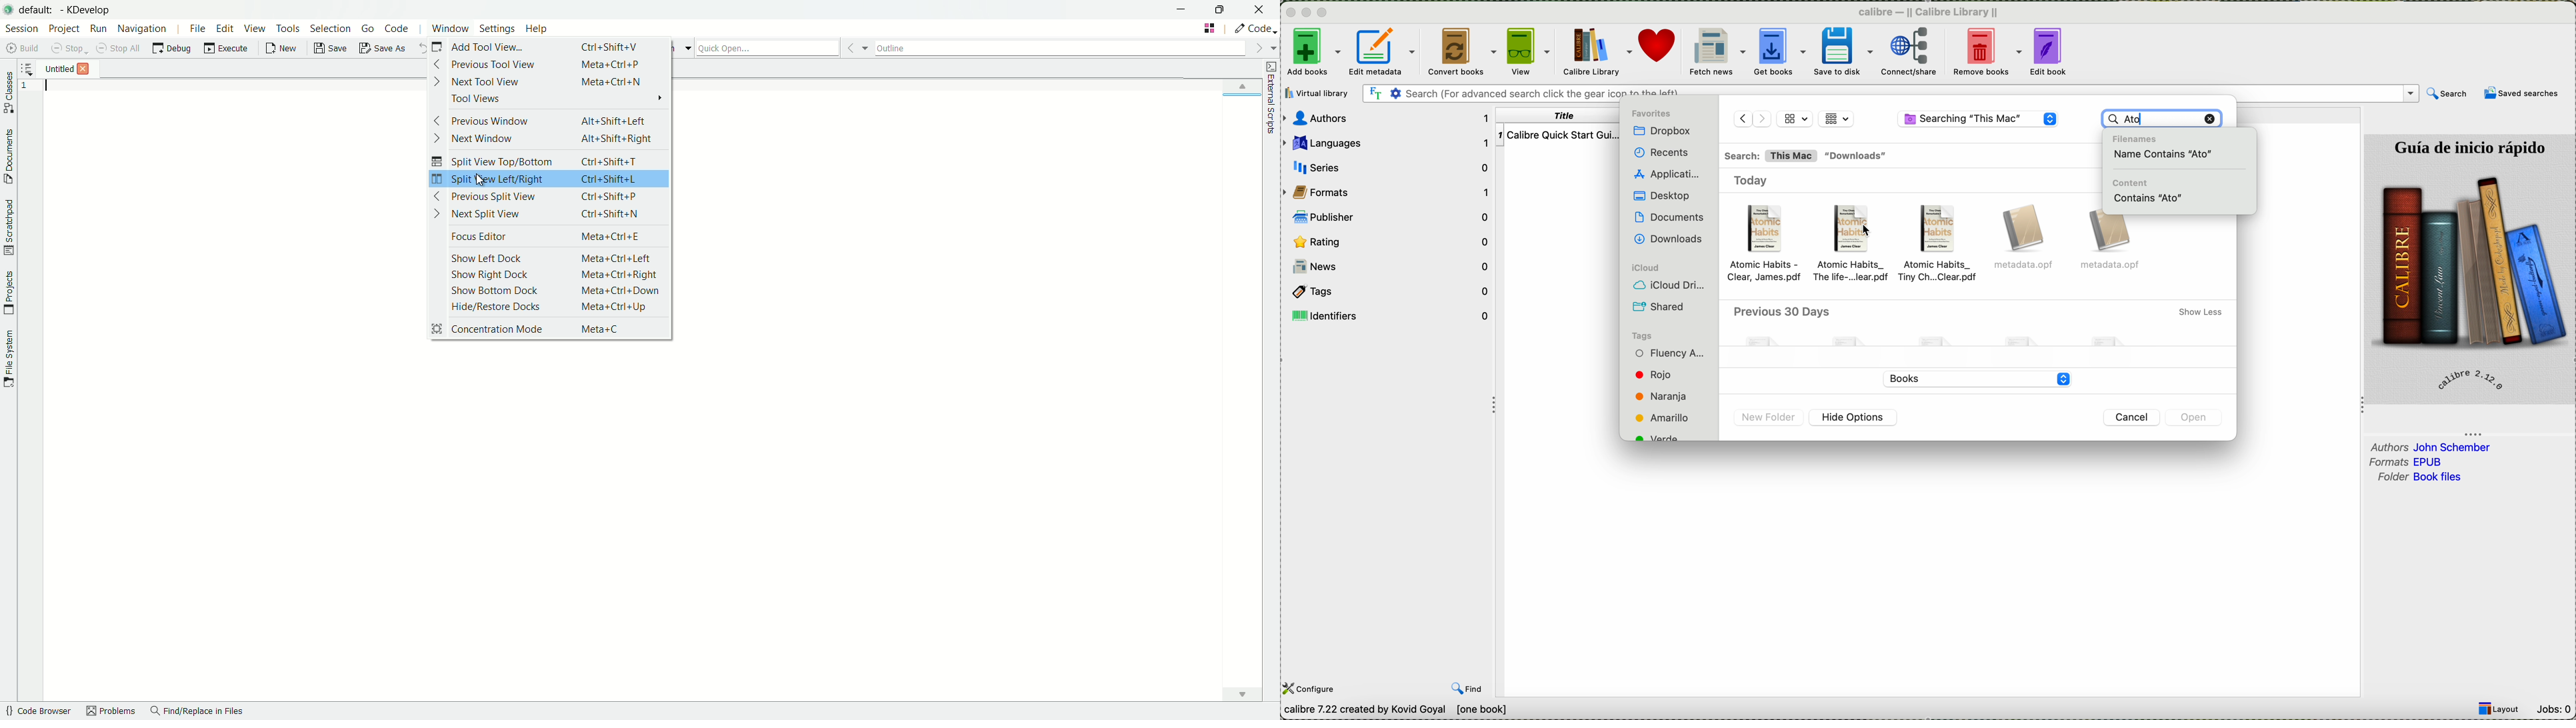  Describe the element at coordinates (1841, 51) in the screenshot. I see `save to disk` at that location.